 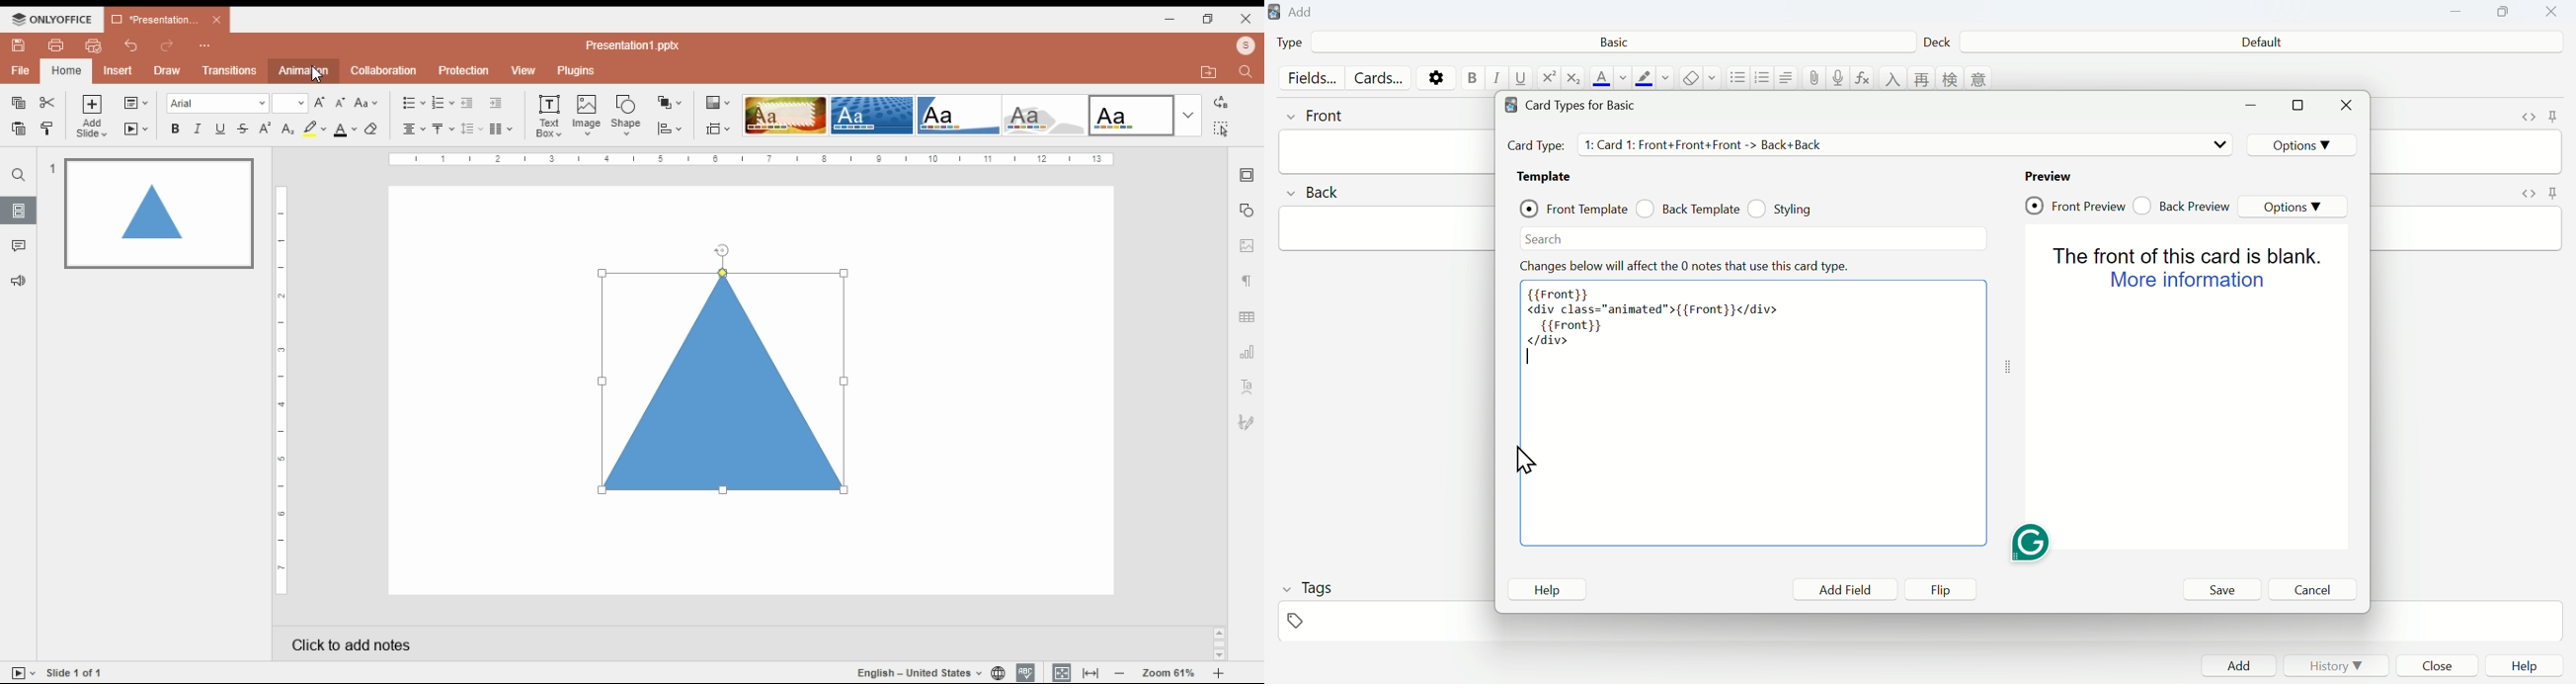 I want to click on paste, so click(x=18, y=128).